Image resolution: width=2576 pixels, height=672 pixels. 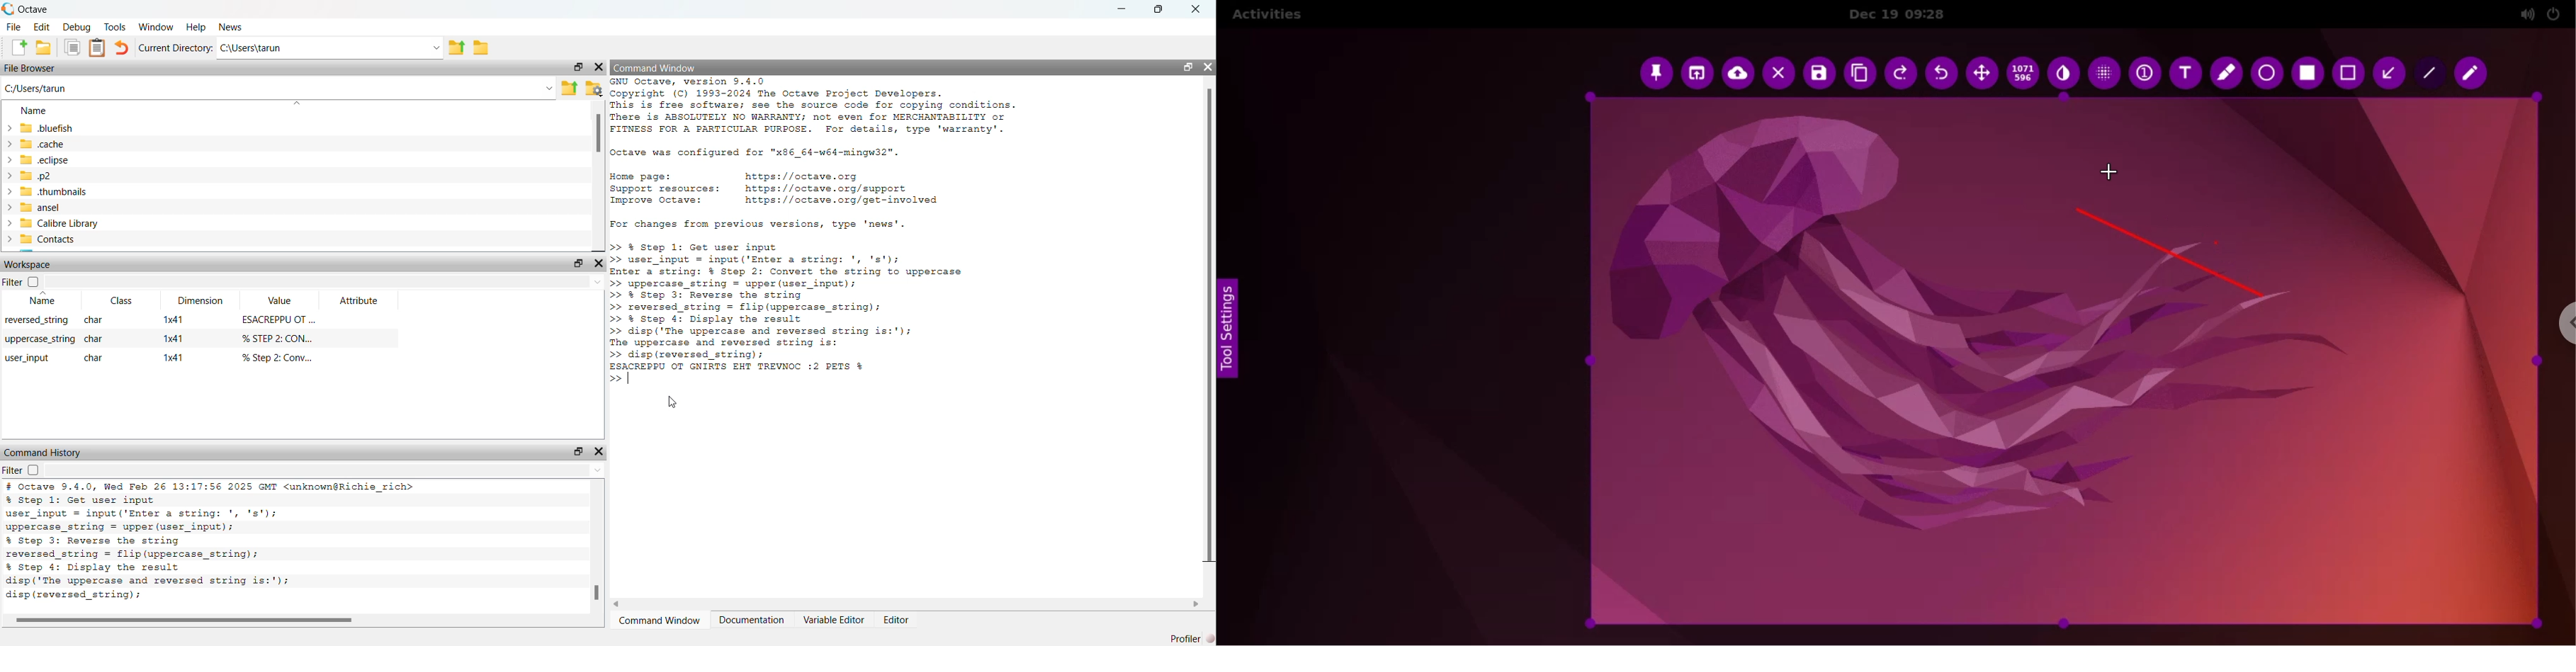 I want to click on one directory up, so click(x=459, y=47).